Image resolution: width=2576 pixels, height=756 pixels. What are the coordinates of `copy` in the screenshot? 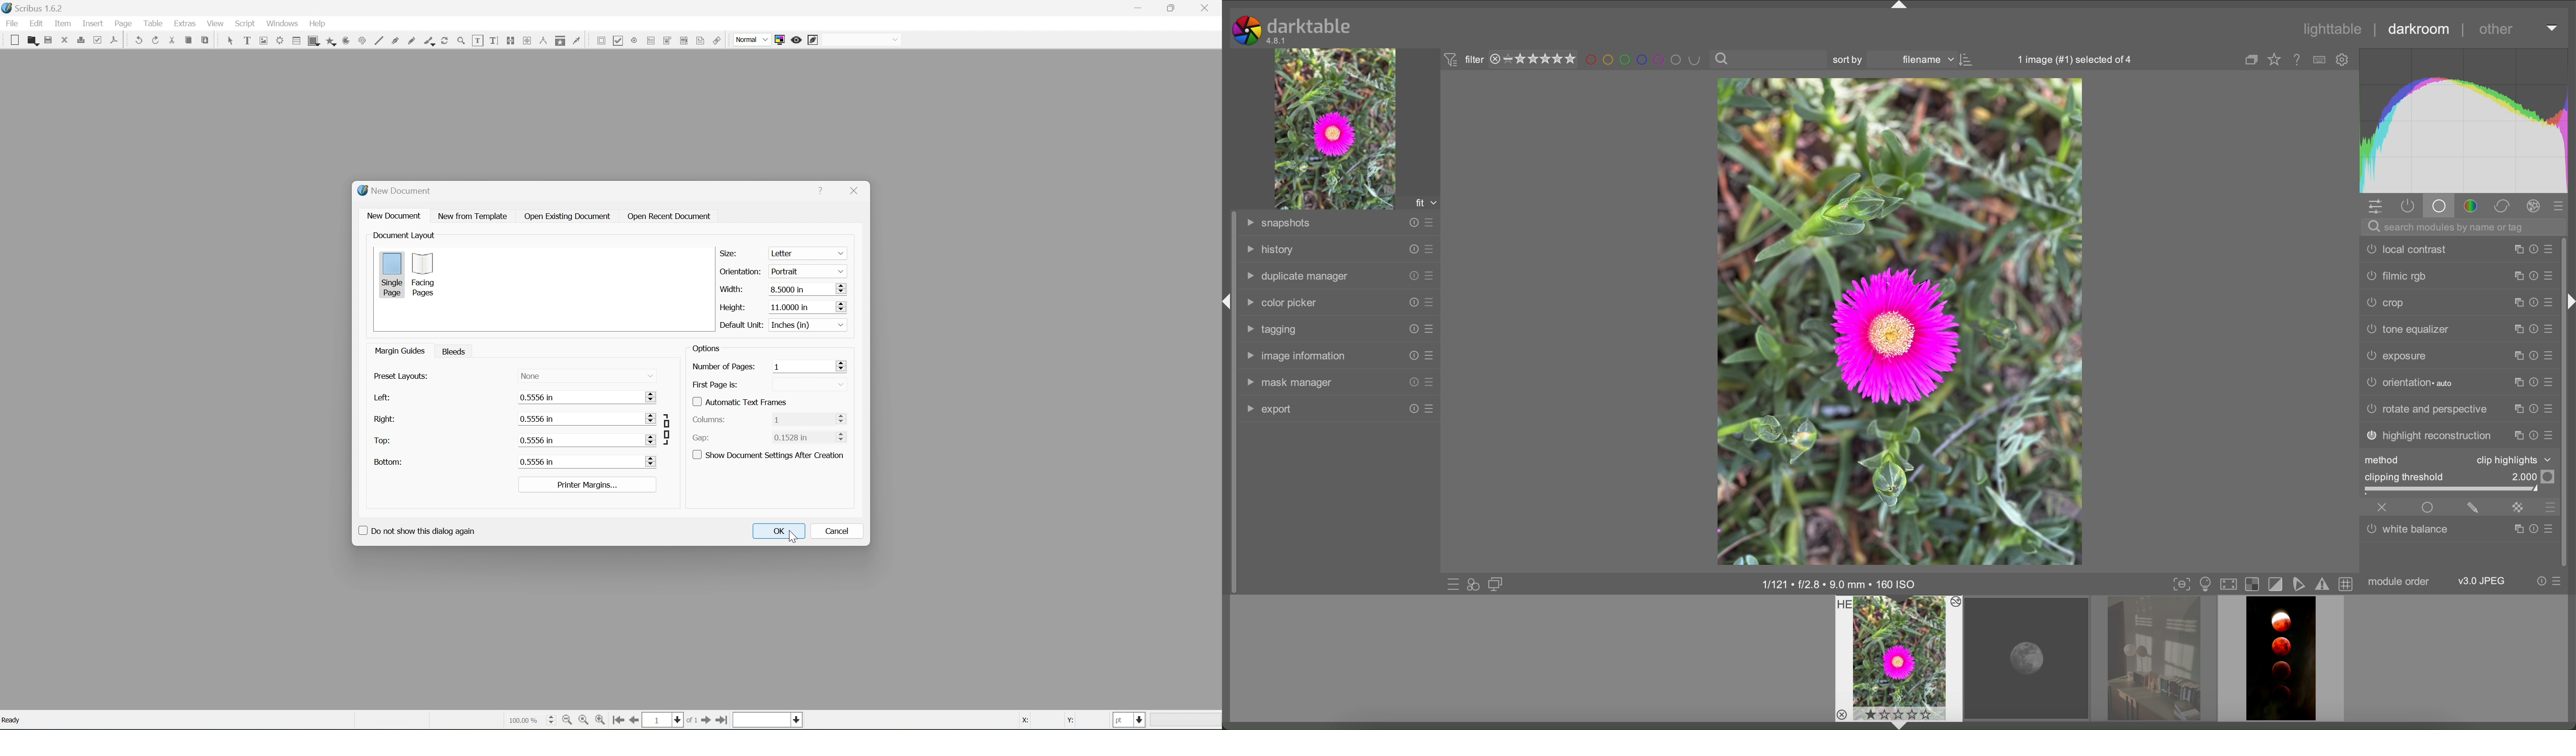 It's located at (2516, 382).